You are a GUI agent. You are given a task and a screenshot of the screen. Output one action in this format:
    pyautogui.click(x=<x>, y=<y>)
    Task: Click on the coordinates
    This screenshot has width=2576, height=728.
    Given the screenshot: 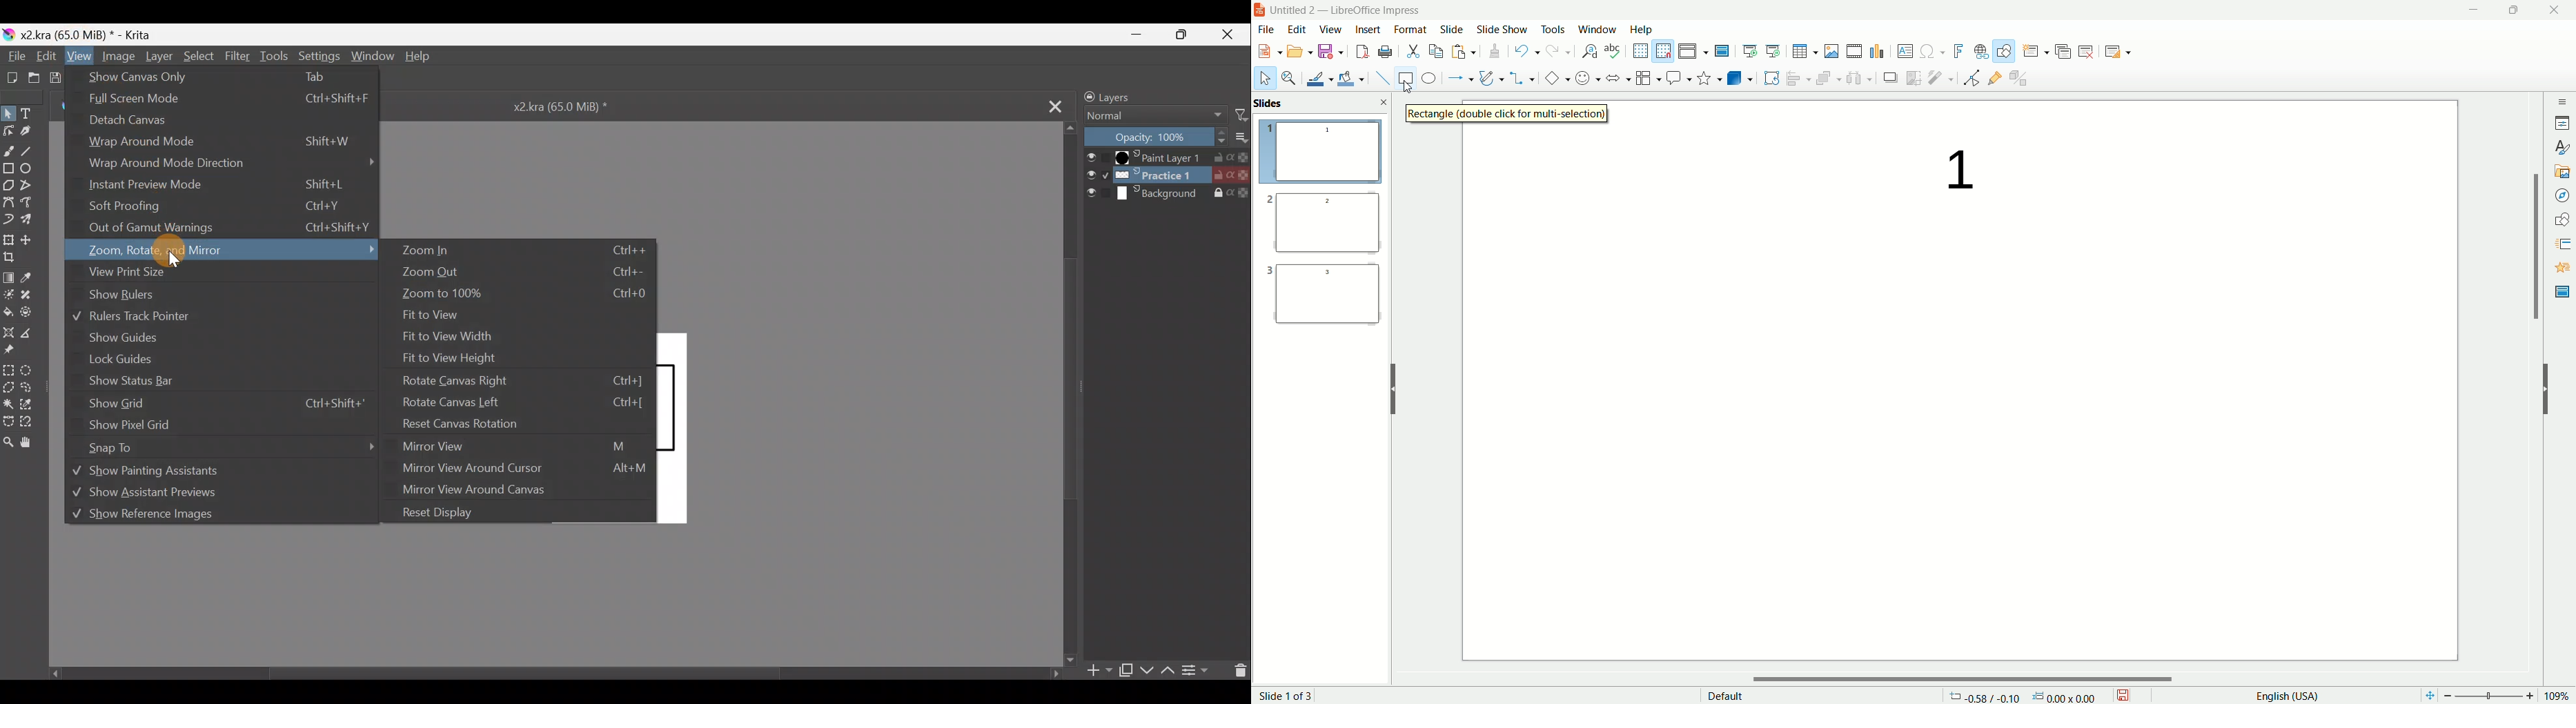 What is the action you would take?
    pyautogui.click(x=1983, y=696)
    